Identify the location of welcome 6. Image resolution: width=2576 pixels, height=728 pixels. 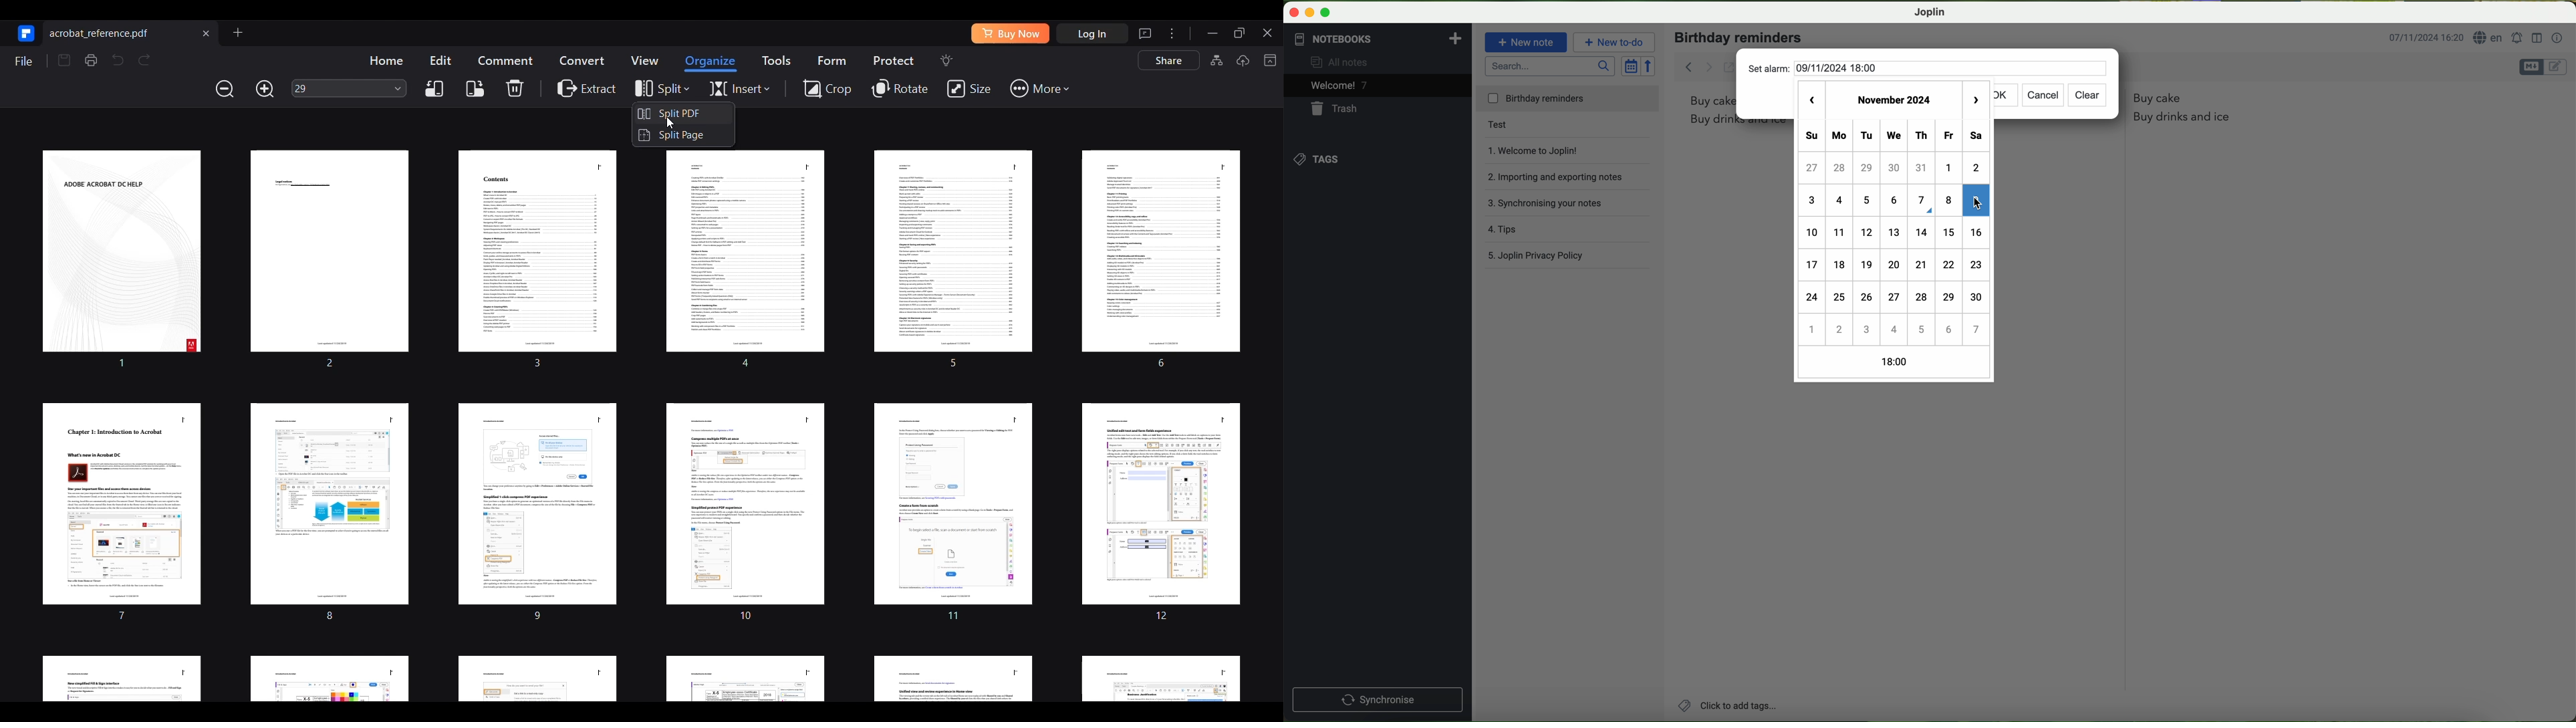
(1340, 85).